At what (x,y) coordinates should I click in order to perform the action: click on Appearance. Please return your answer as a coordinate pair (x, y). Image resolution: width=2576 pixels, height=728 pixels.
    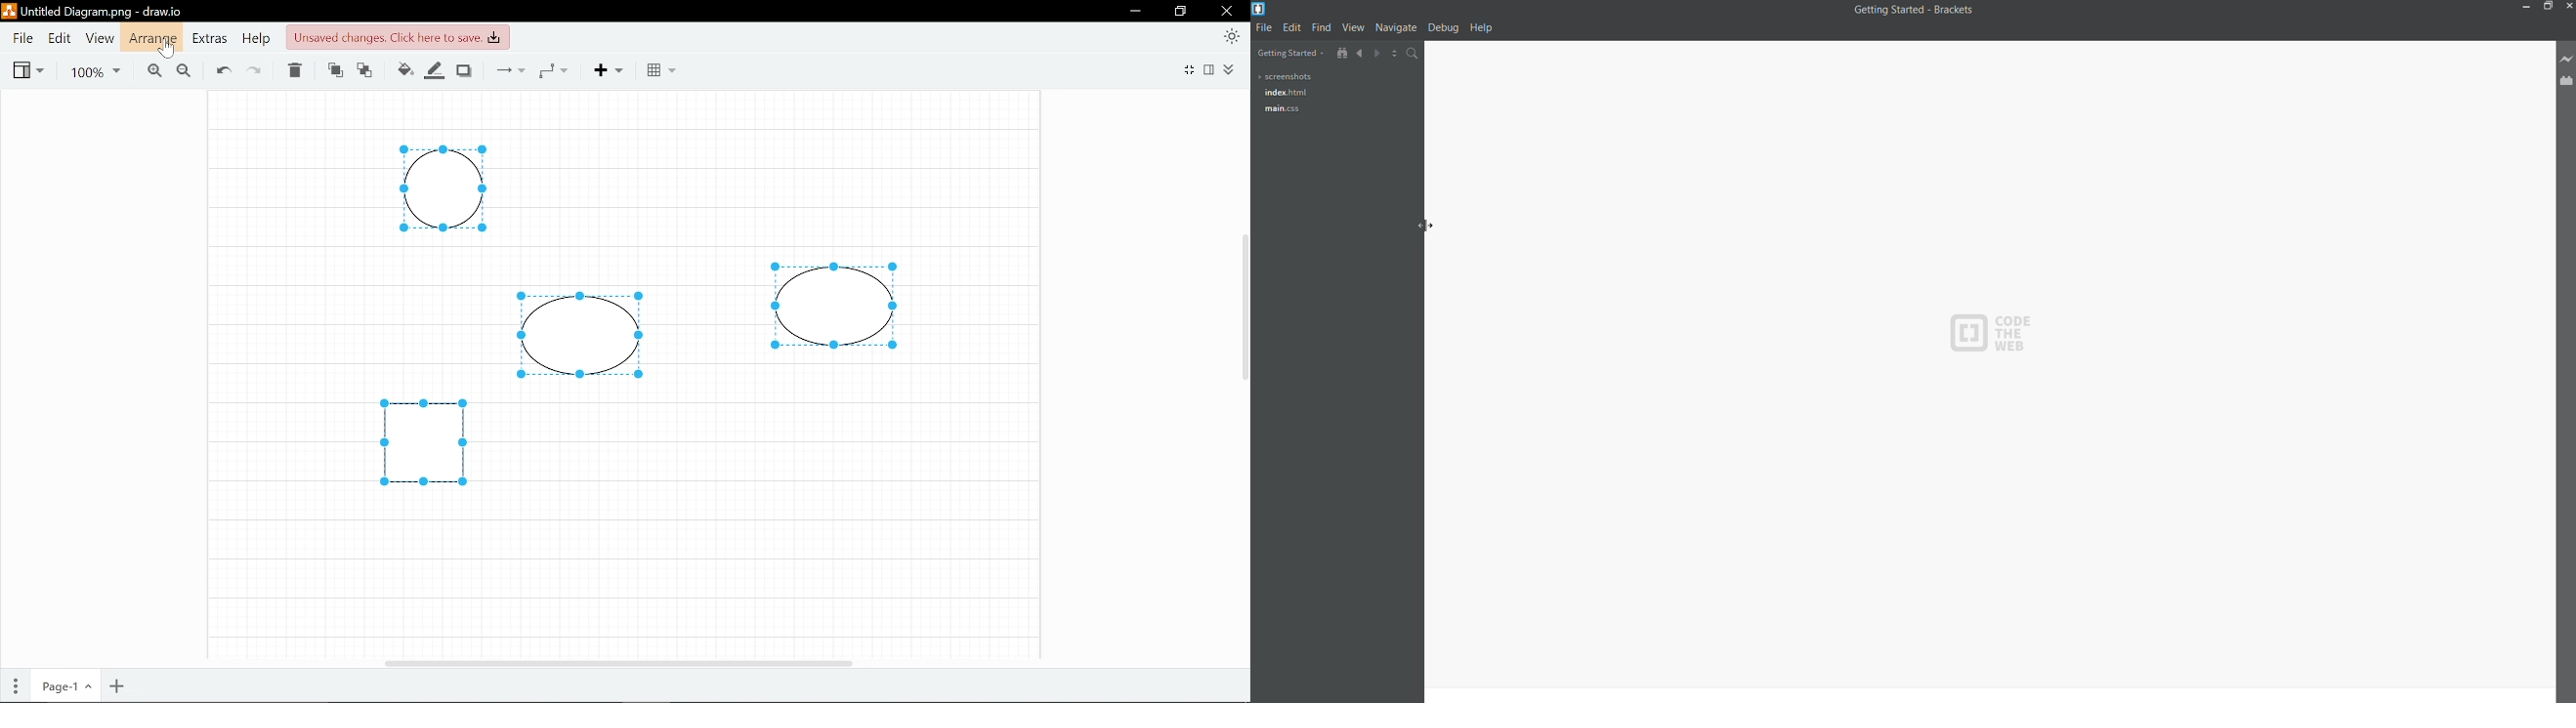
    Looking at the image, I should click on (1233, 35).